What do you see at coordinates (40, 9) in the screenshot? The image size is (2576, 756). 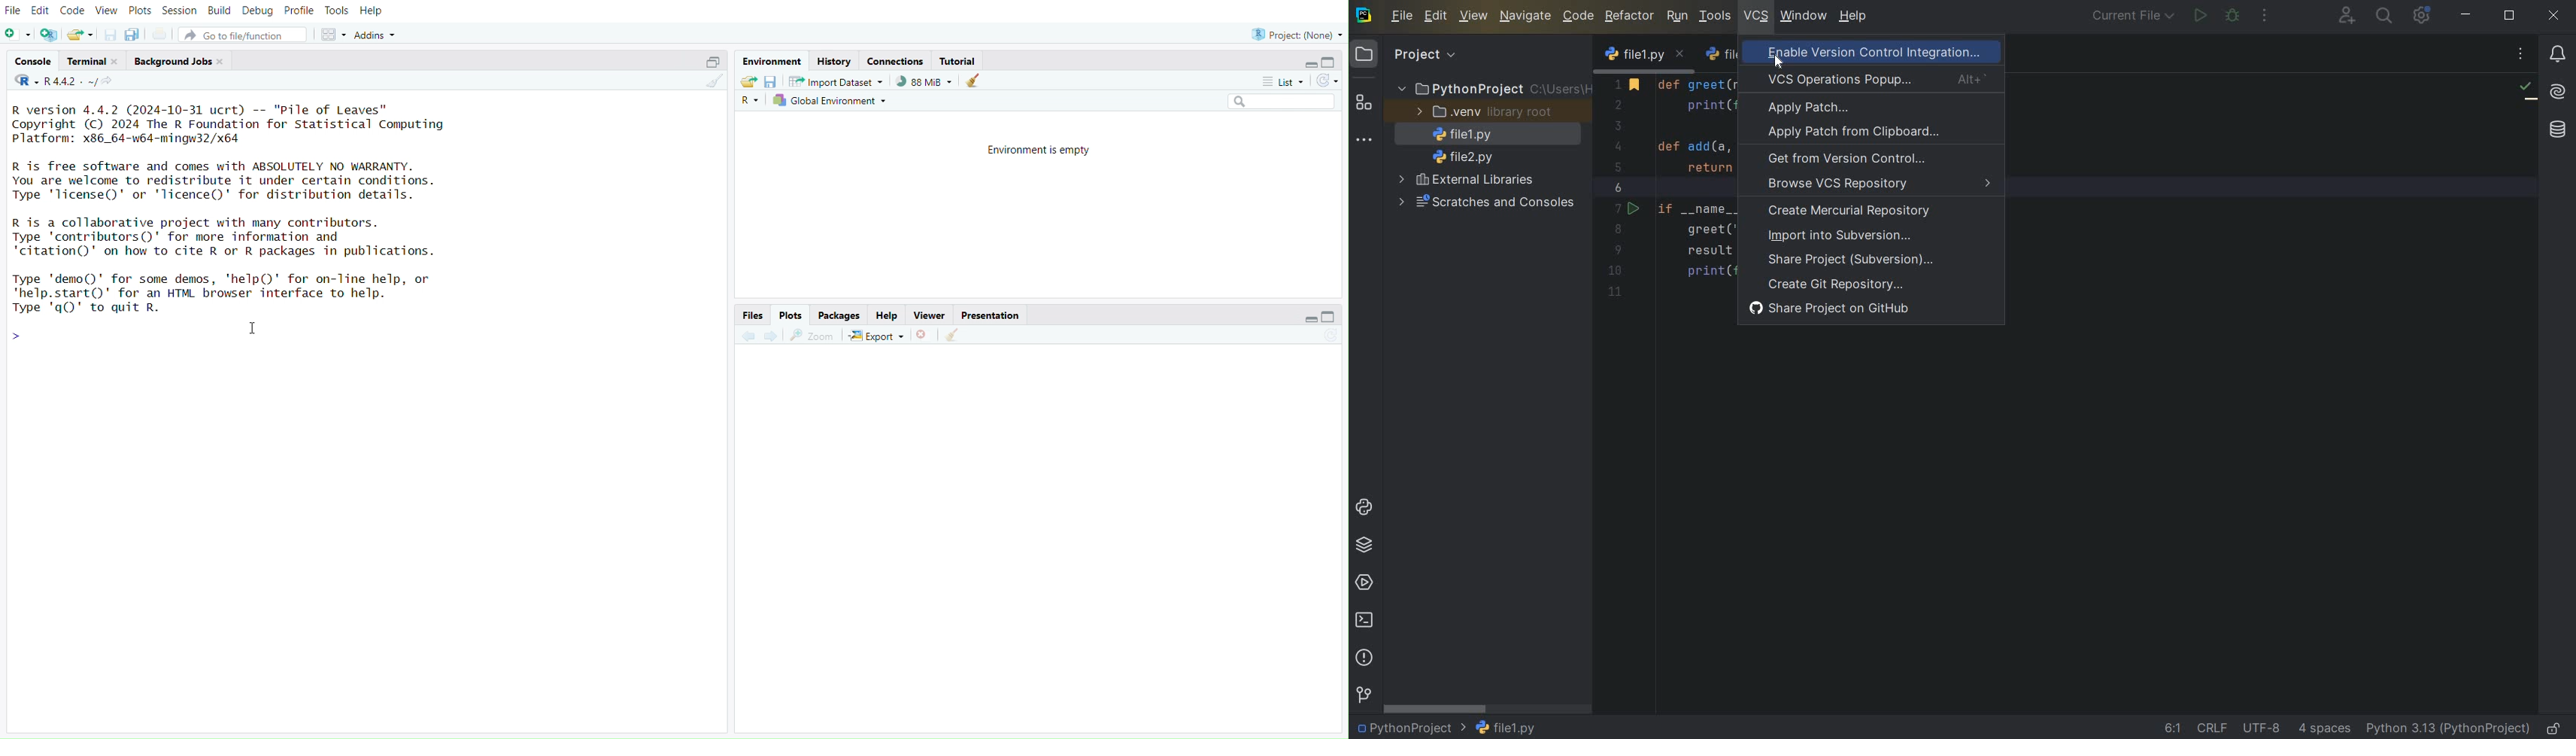 I see `Edit` at bounding box center [40, 9].